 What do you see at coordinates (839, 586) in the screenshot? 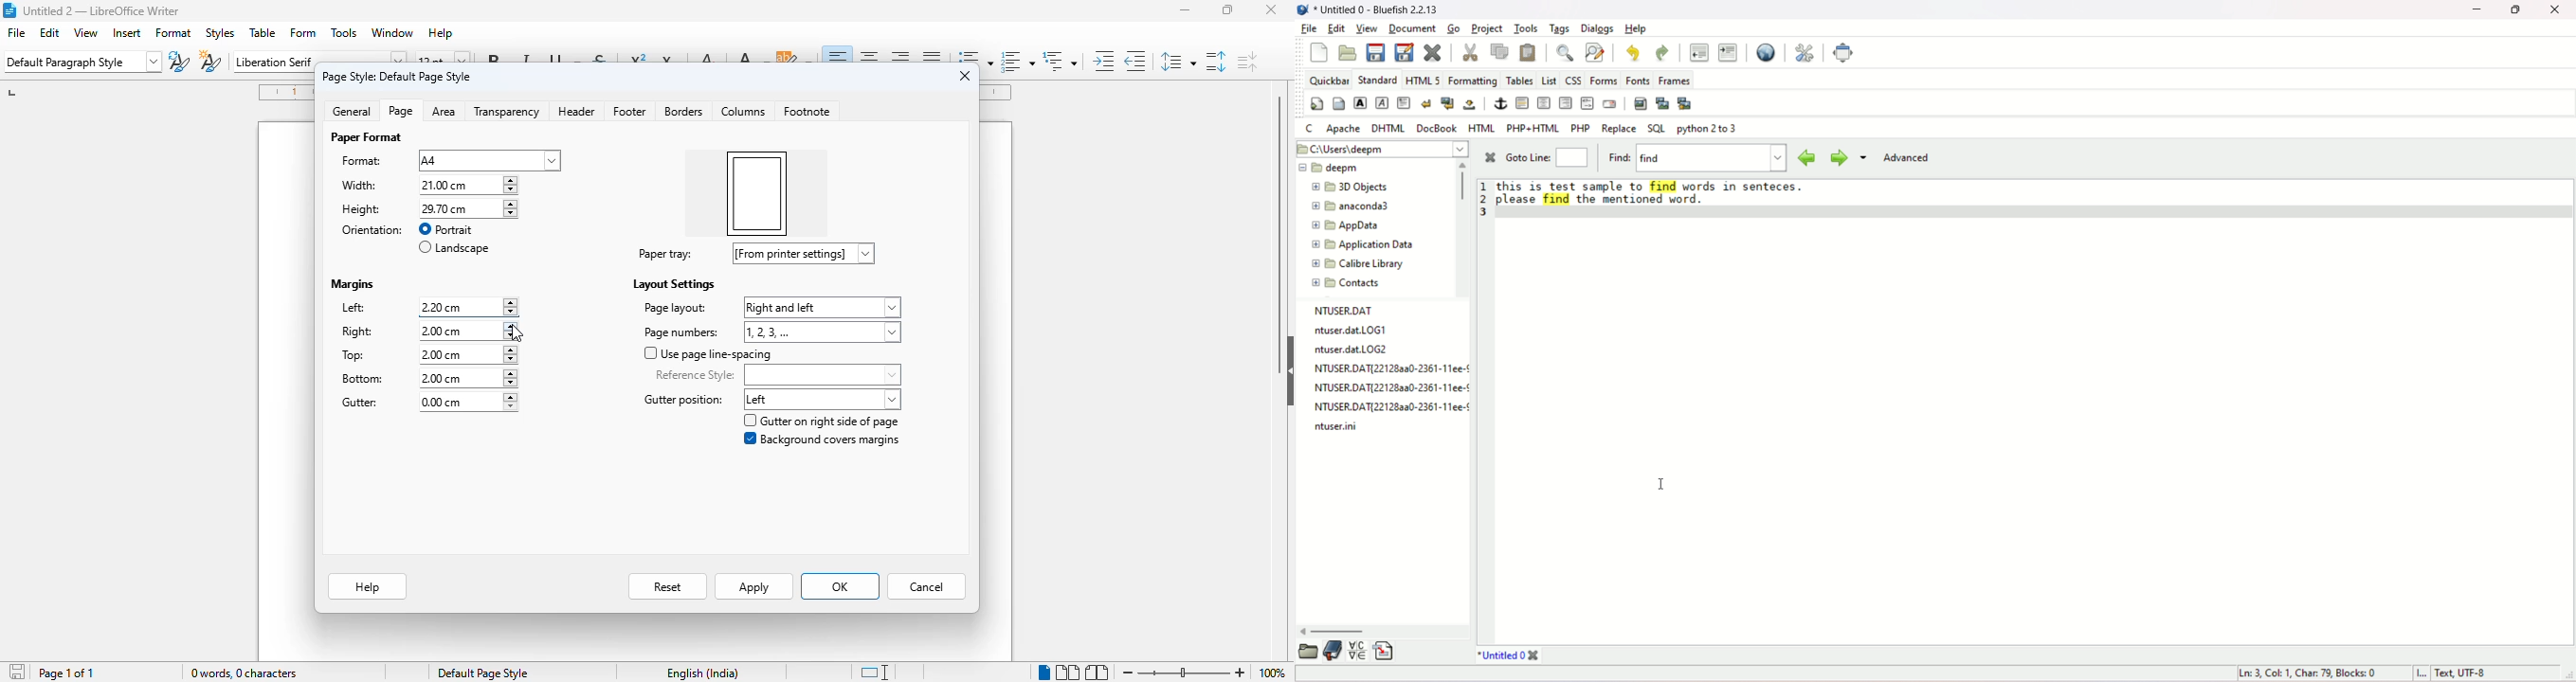
I see `OK` at bounding box center [839, 586].